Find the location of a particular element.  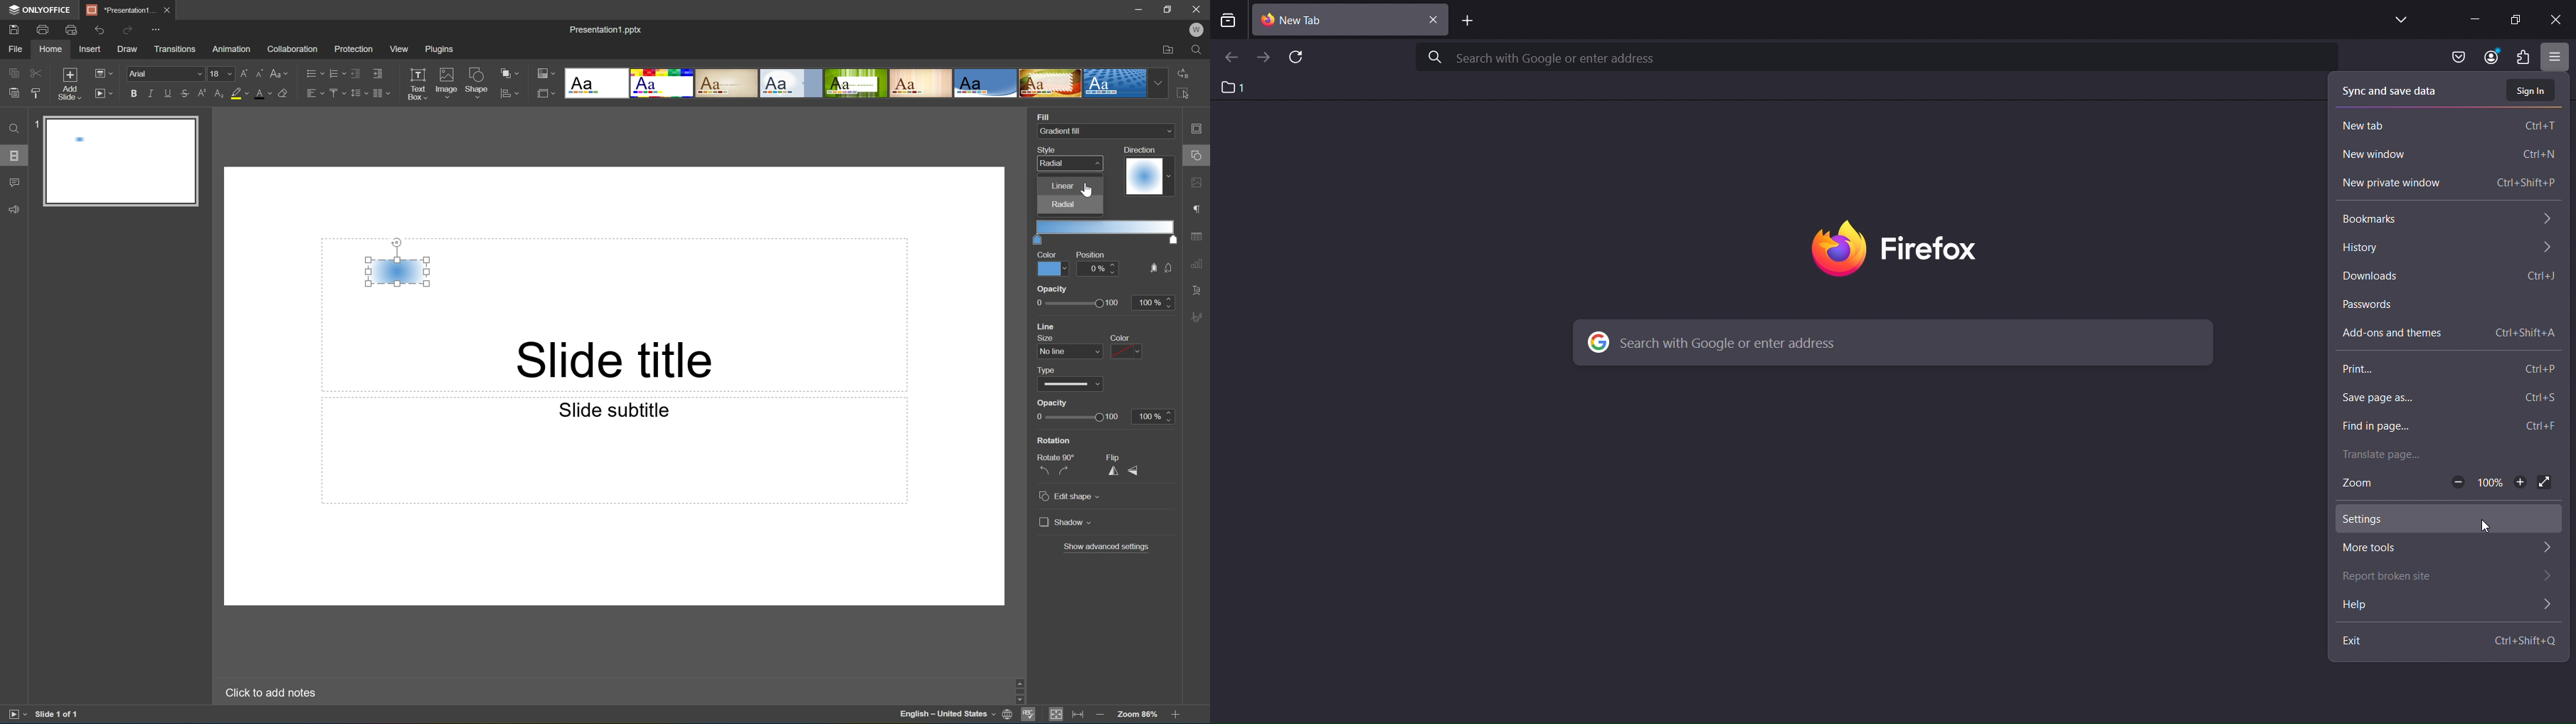

menu is located at coordinates (2522, 58).